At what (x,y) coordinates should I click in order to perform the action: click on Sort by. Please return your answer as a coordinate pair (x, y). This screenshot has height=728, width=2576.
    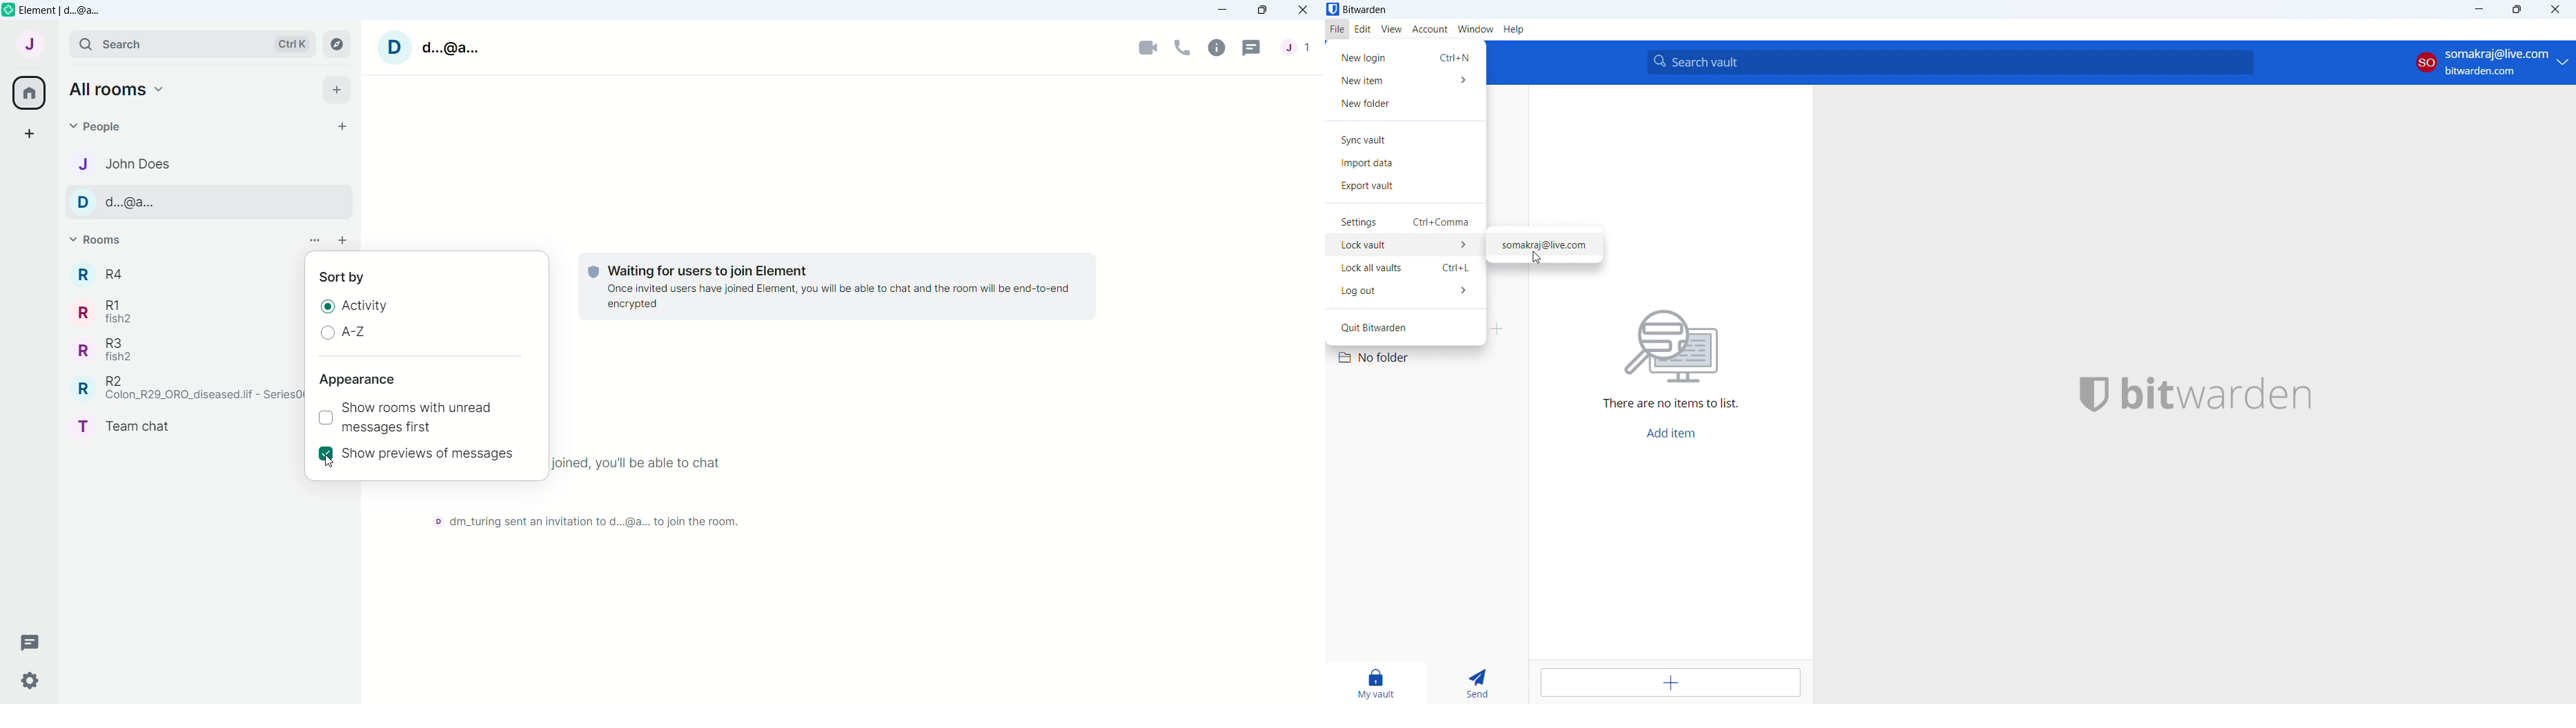
    Looking at the image, I should click on (343, 277).